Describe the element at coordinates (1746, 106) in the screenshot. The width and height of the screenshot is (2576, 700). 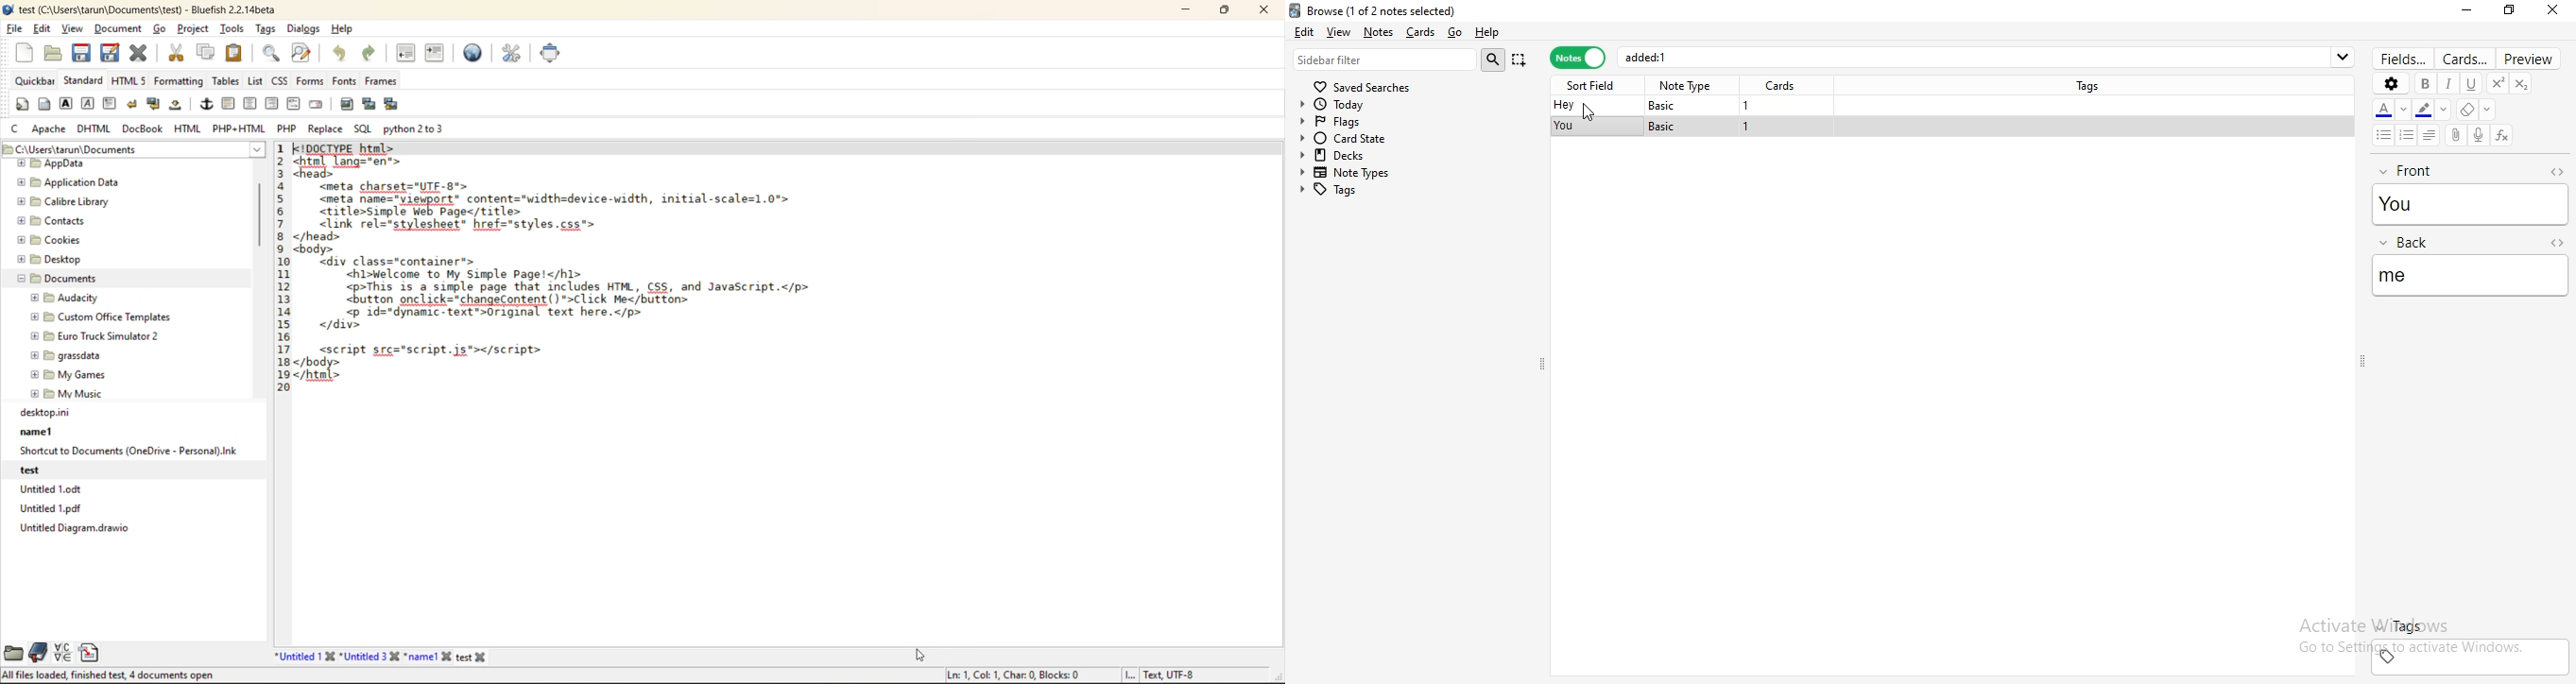
I see `1` at that location.